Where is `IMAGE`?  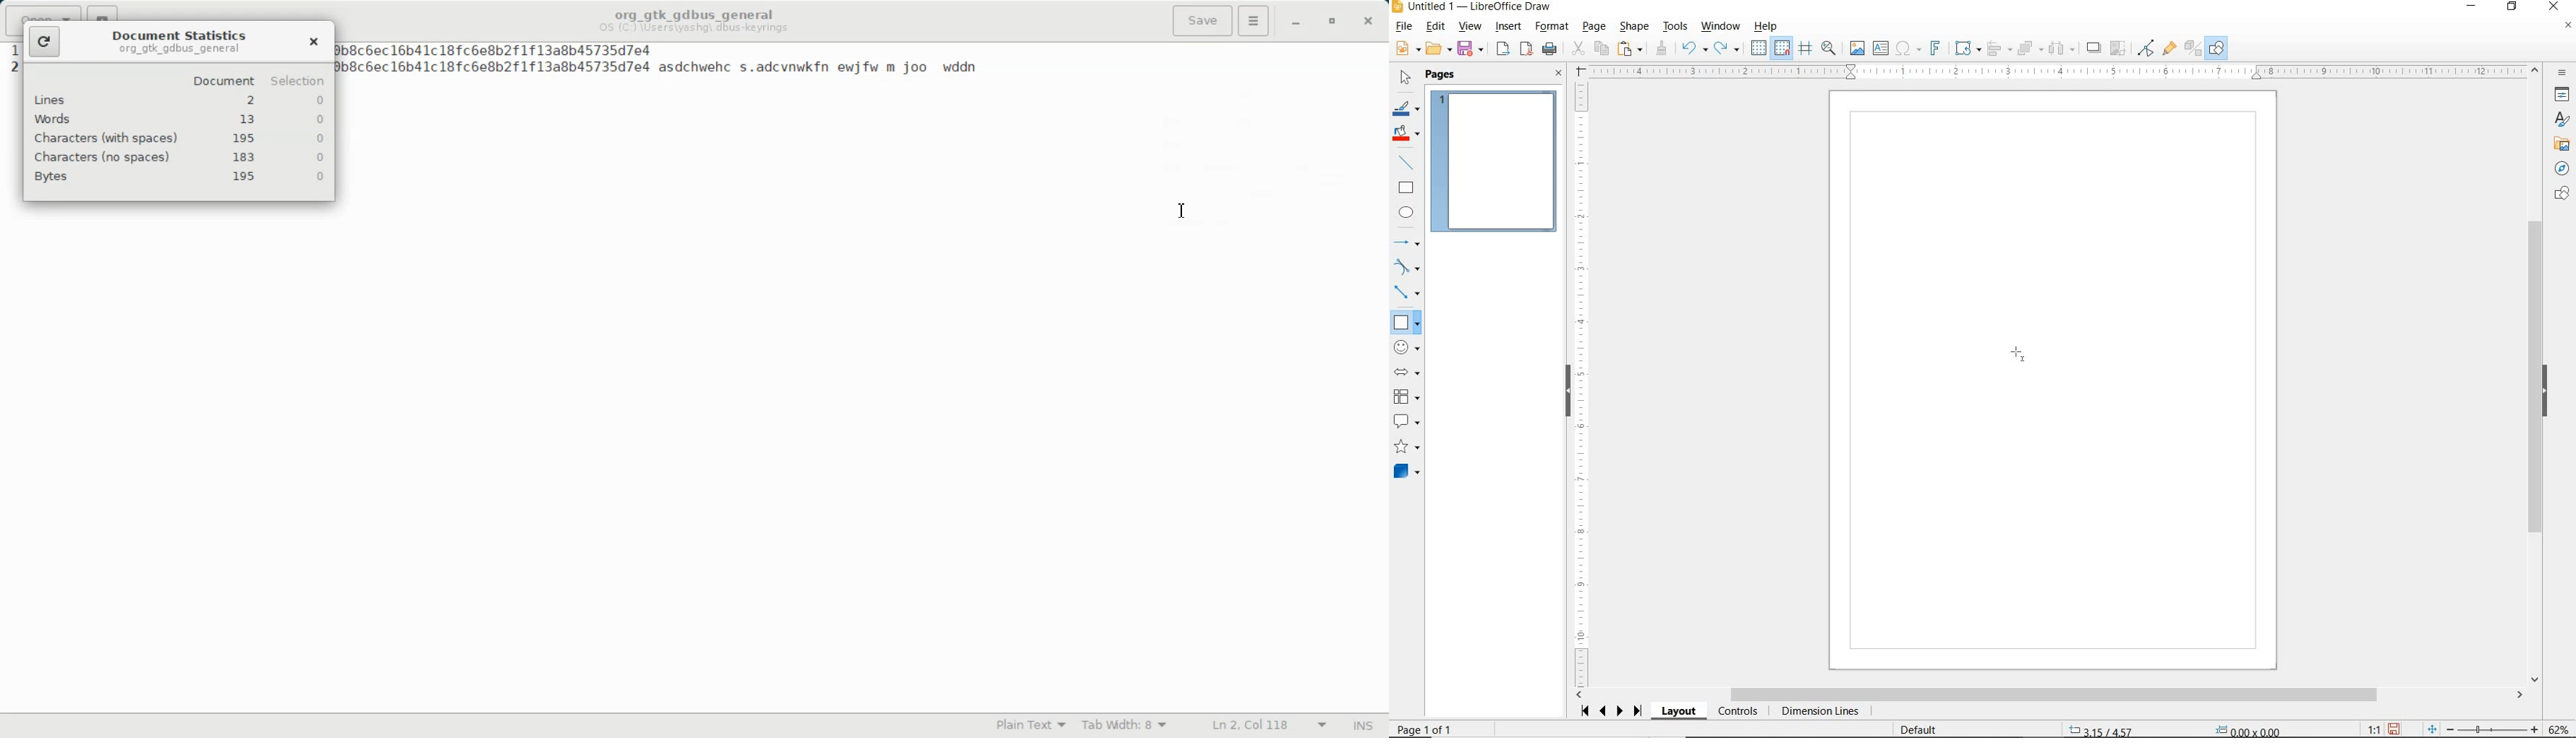 IMAGE is located at coordinates (1857, 47).